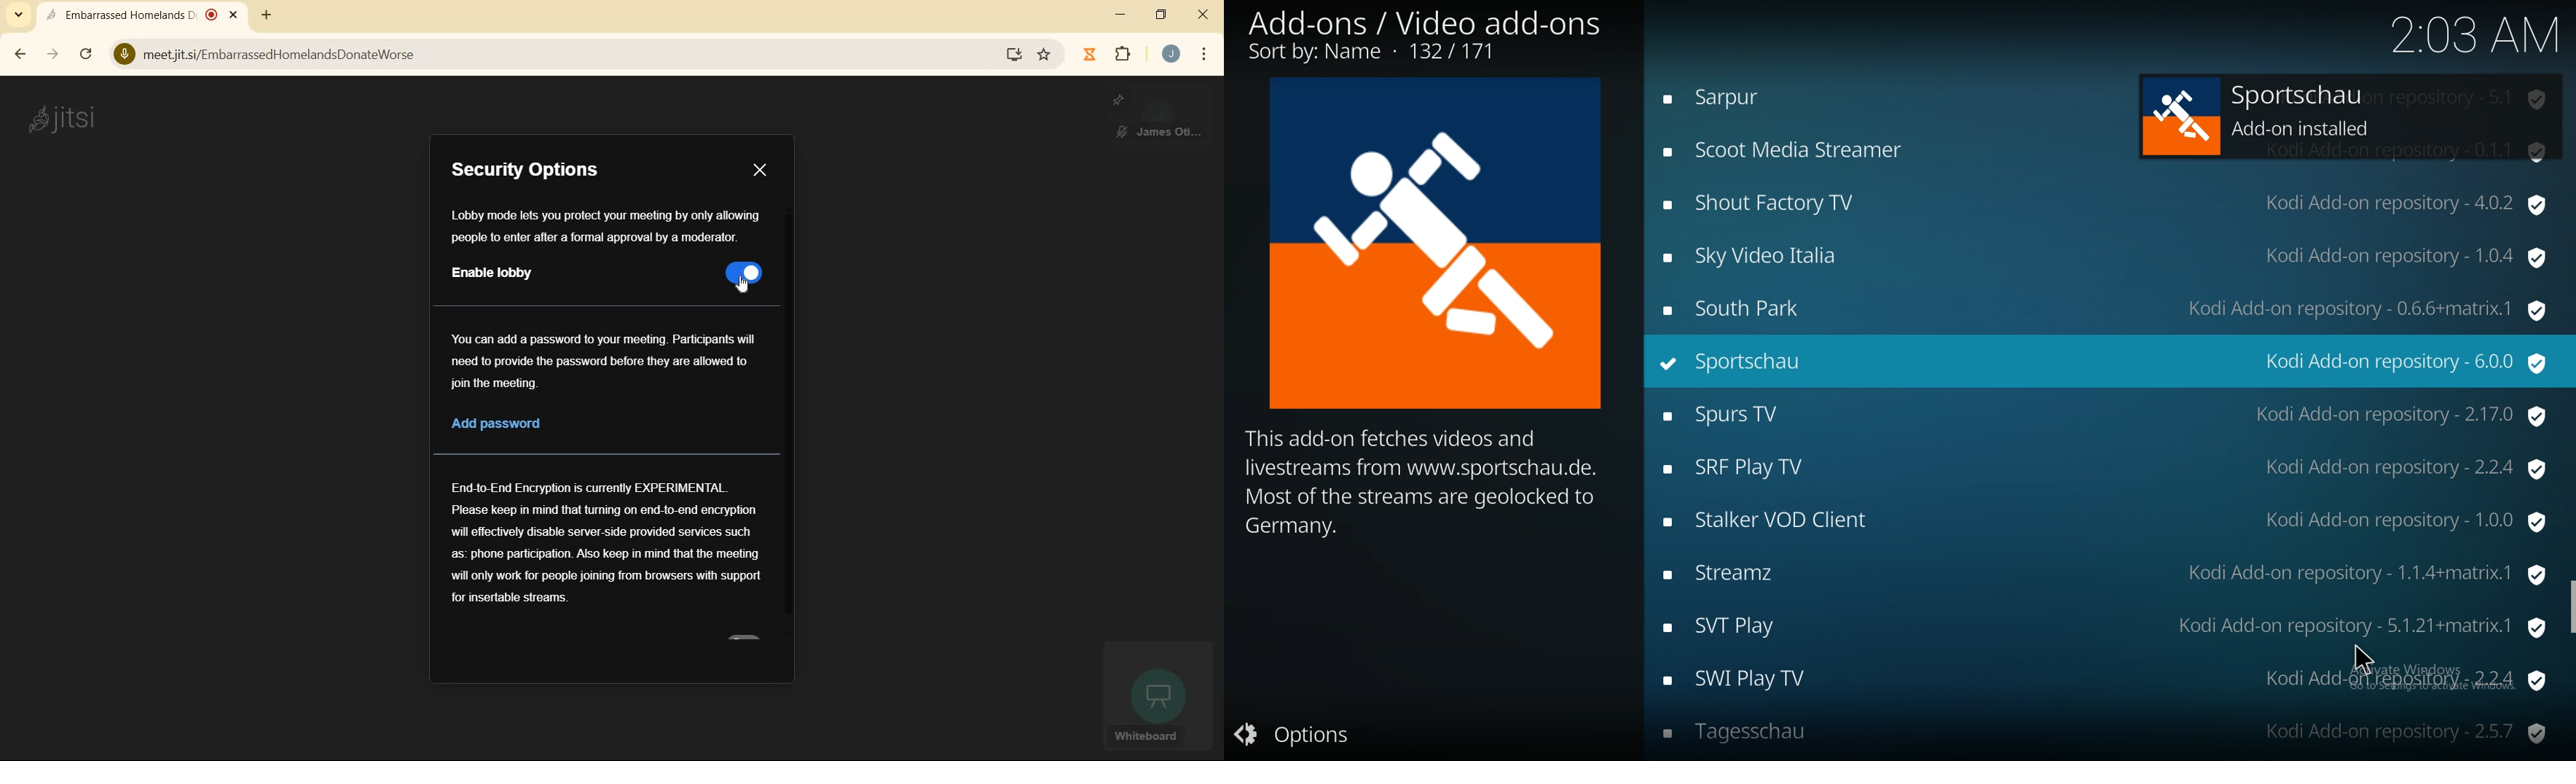  I want to click on search tabs, so click(17, 15).